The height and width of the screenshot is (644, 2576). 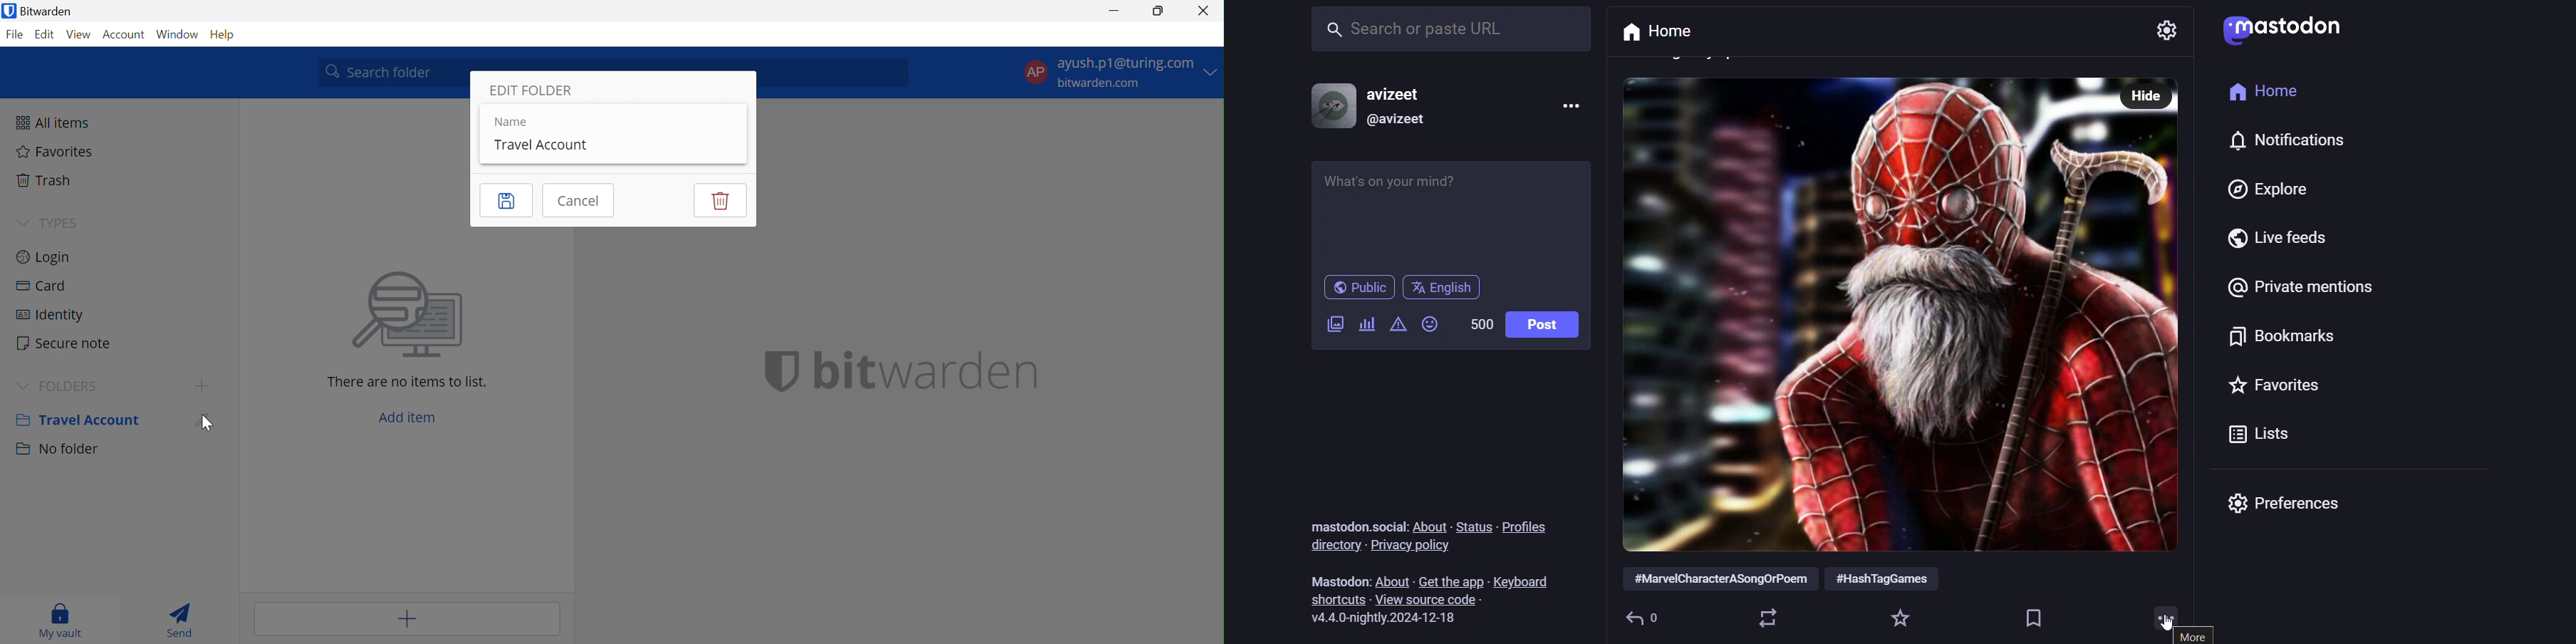 I want to click on hashtags, so click(x=1793, y=580).